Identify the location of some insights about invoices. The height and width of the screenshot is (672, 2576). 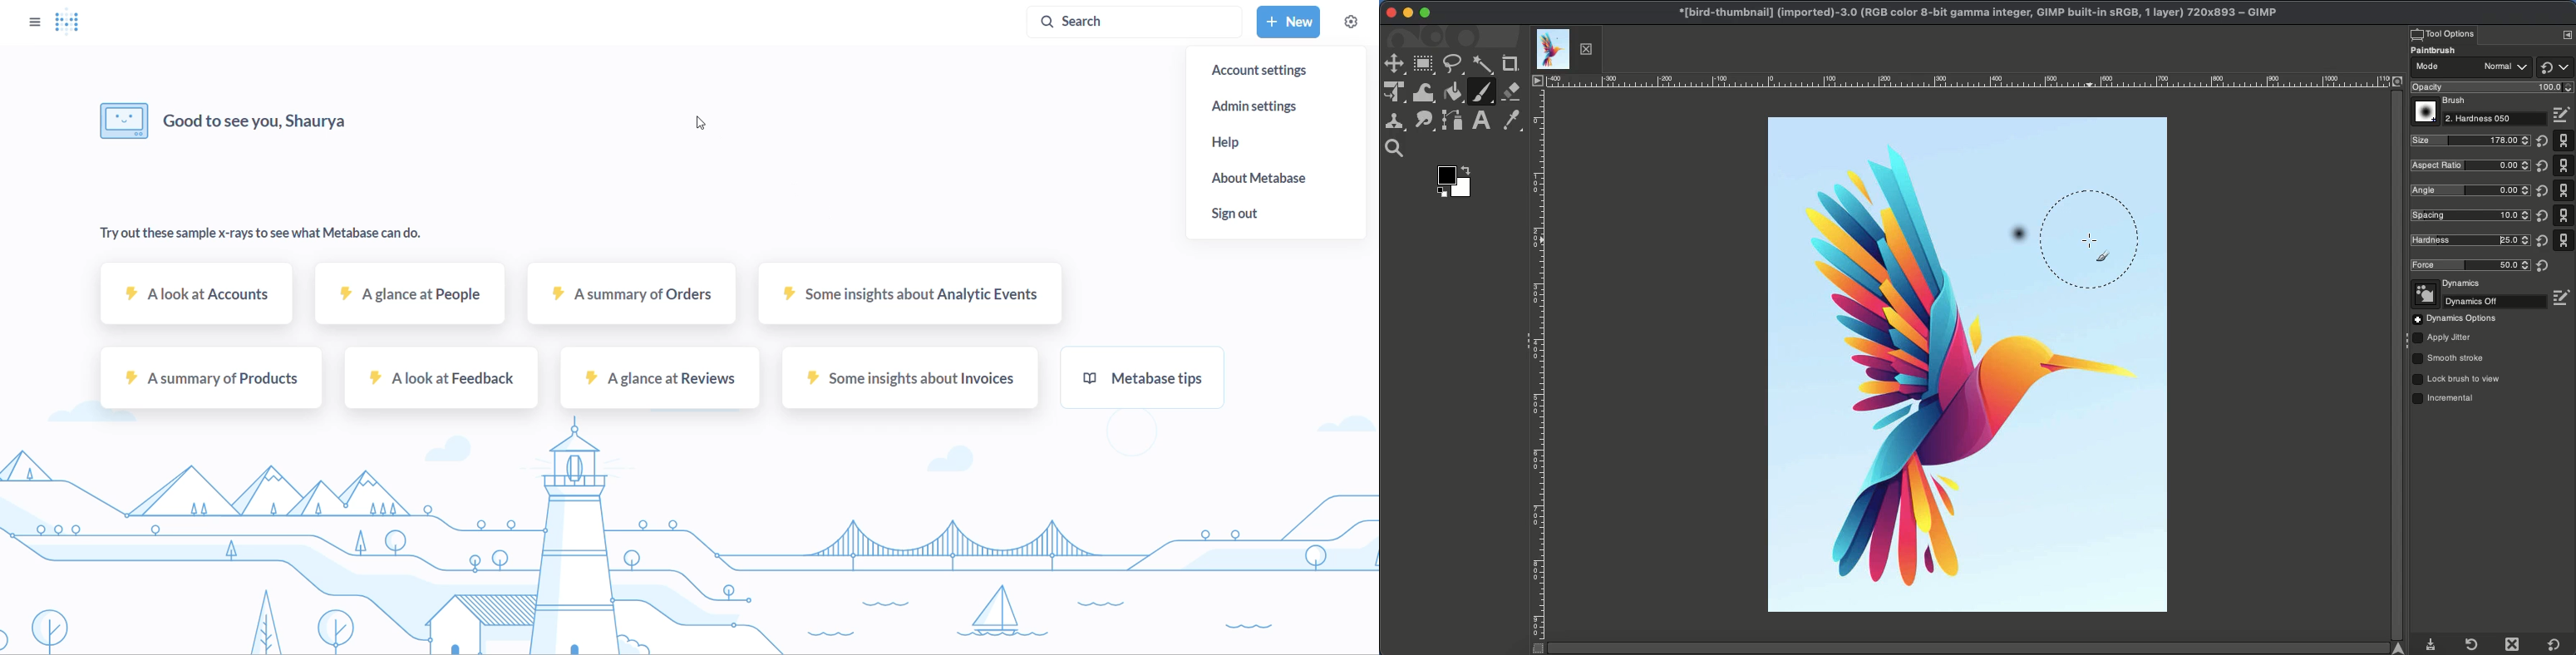
(906, 384).